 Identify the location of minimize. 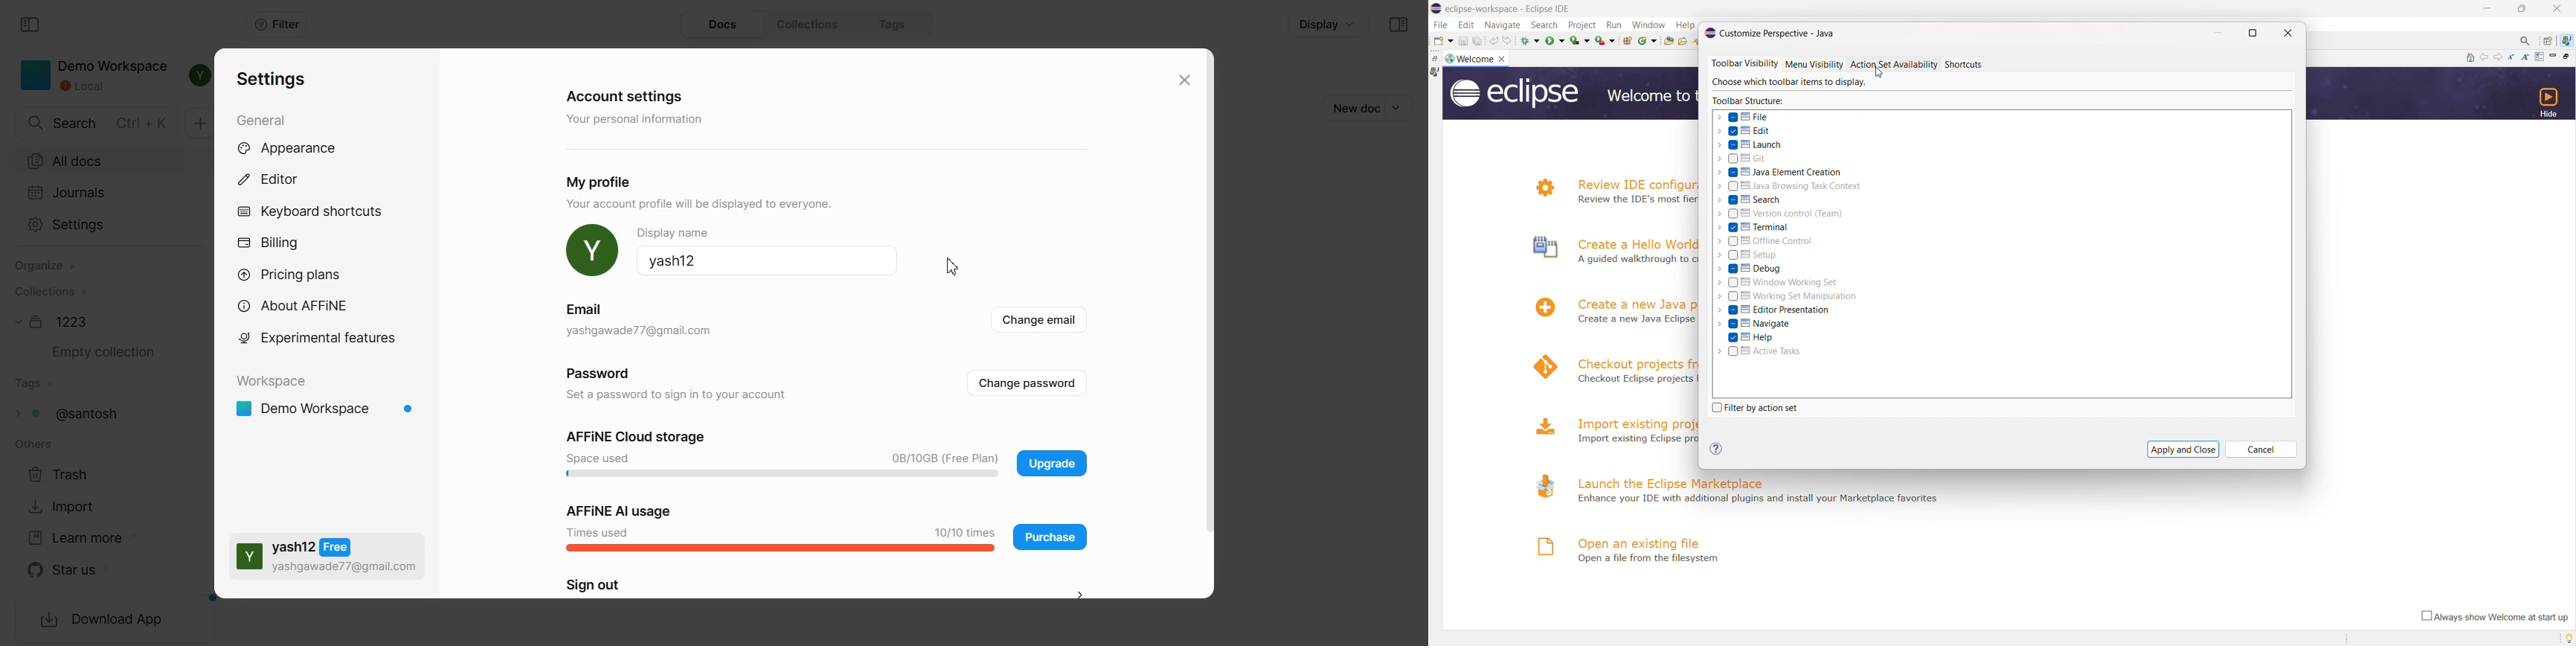
(2217, 33).